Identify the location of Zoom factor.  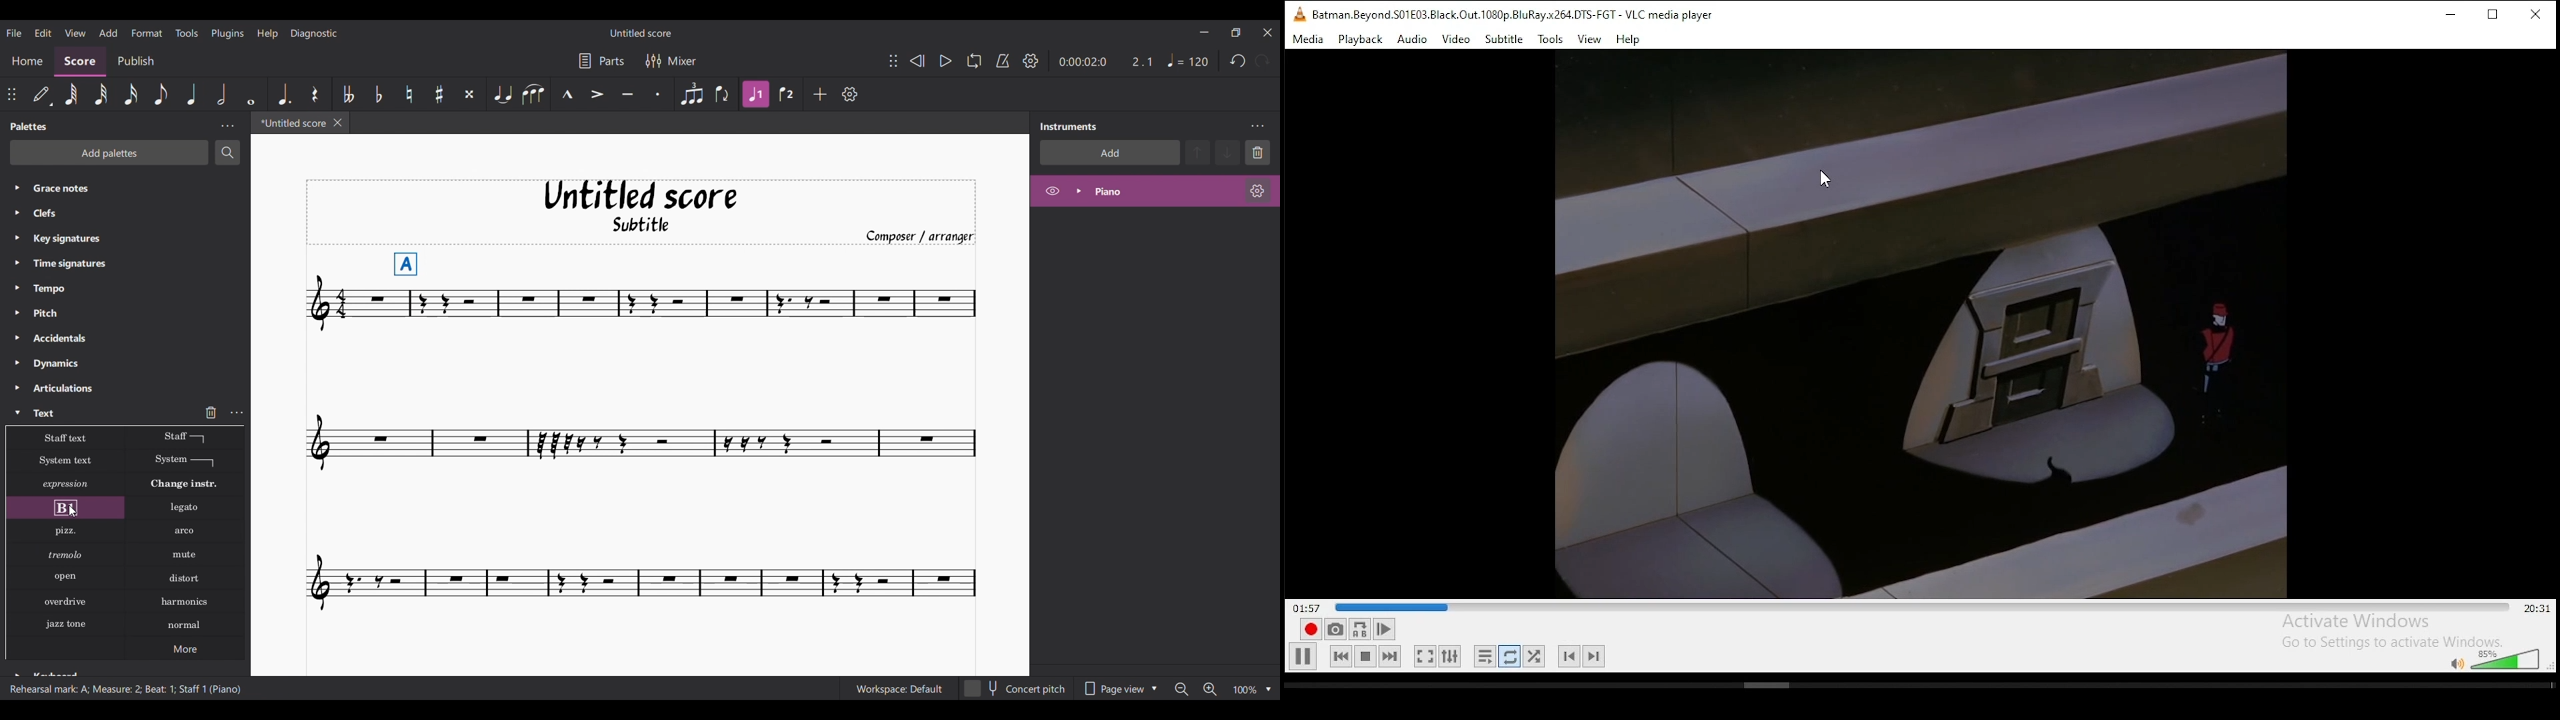
(1245, 689).